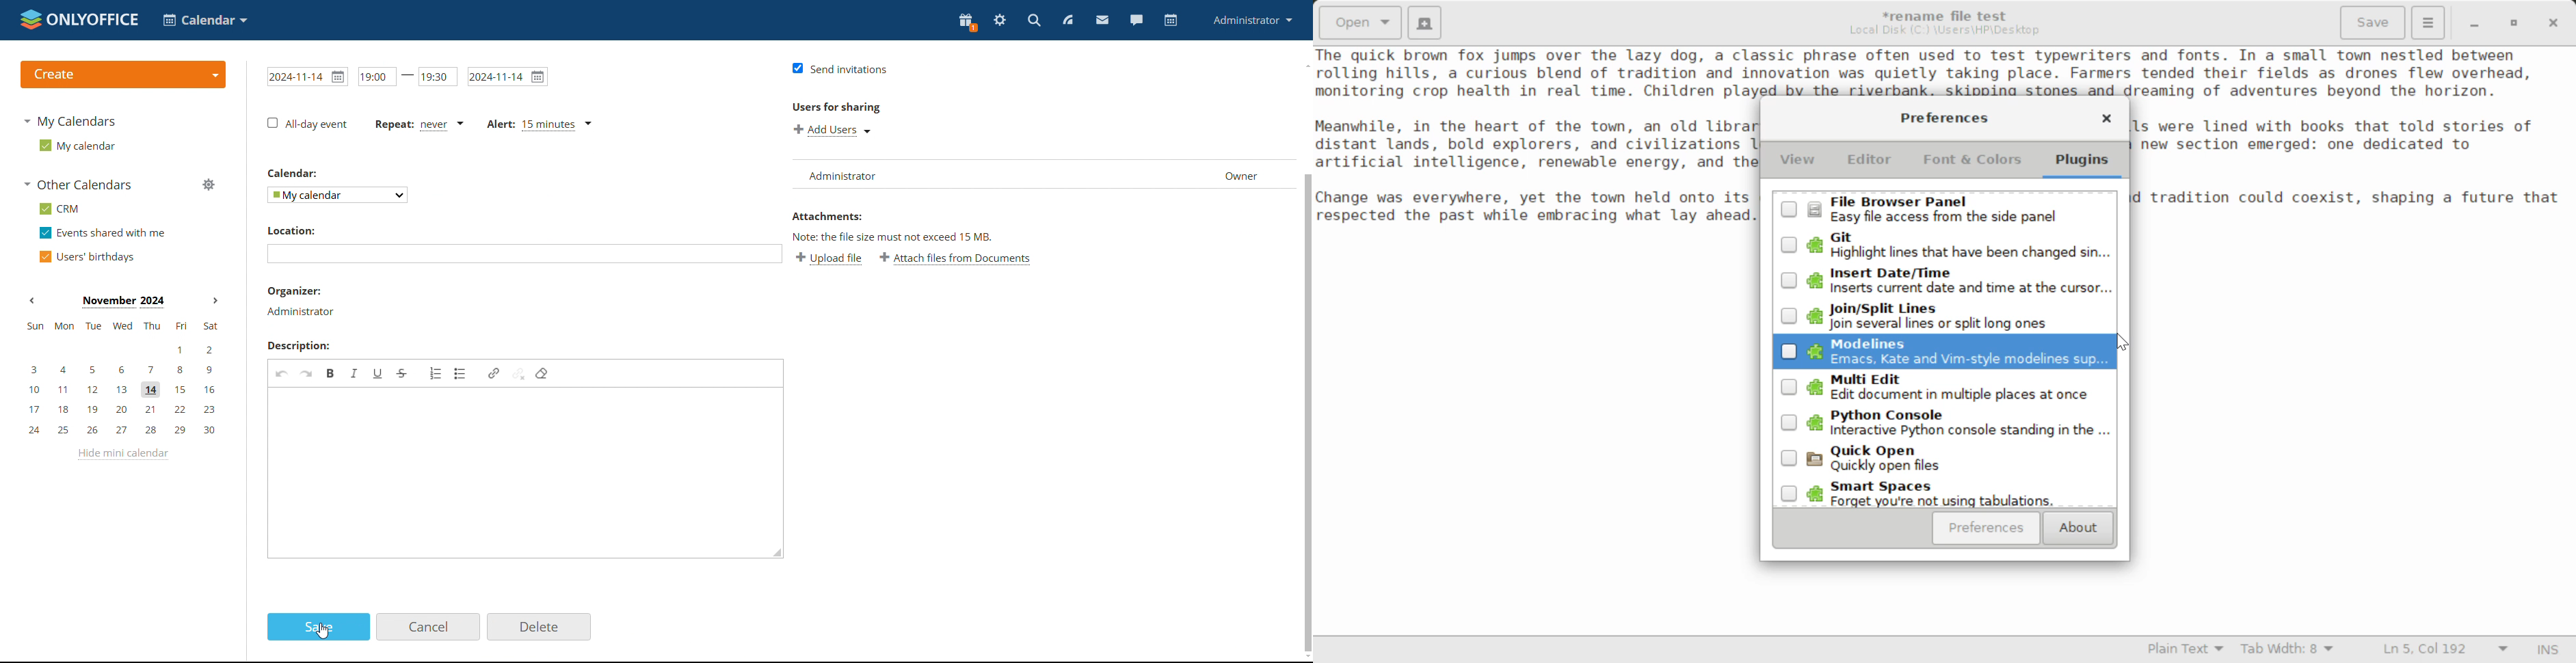 Image resolution: width=2576 pixels, height=672 pixels. I want to click on edit description, so click(533, 476).